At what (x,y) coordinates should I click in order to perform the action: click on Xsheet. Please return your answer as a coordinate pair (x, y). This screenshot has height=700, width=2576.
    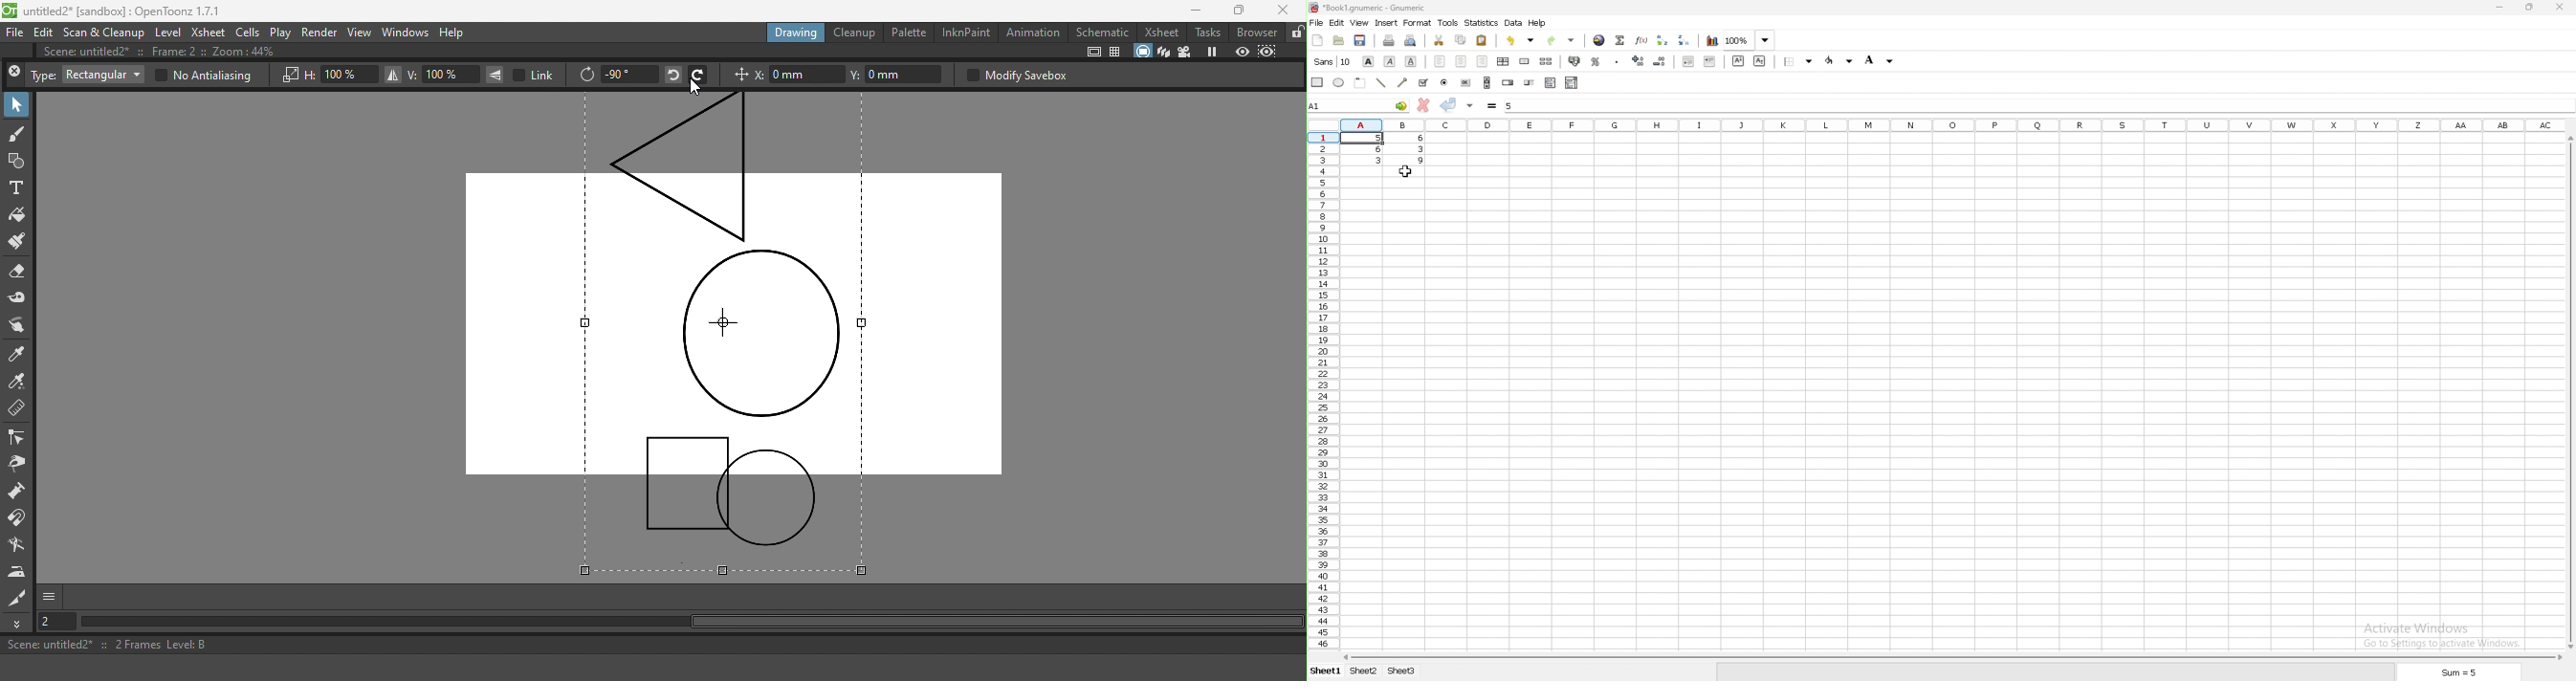
    Looking at the image, I should click on (1160, 32).